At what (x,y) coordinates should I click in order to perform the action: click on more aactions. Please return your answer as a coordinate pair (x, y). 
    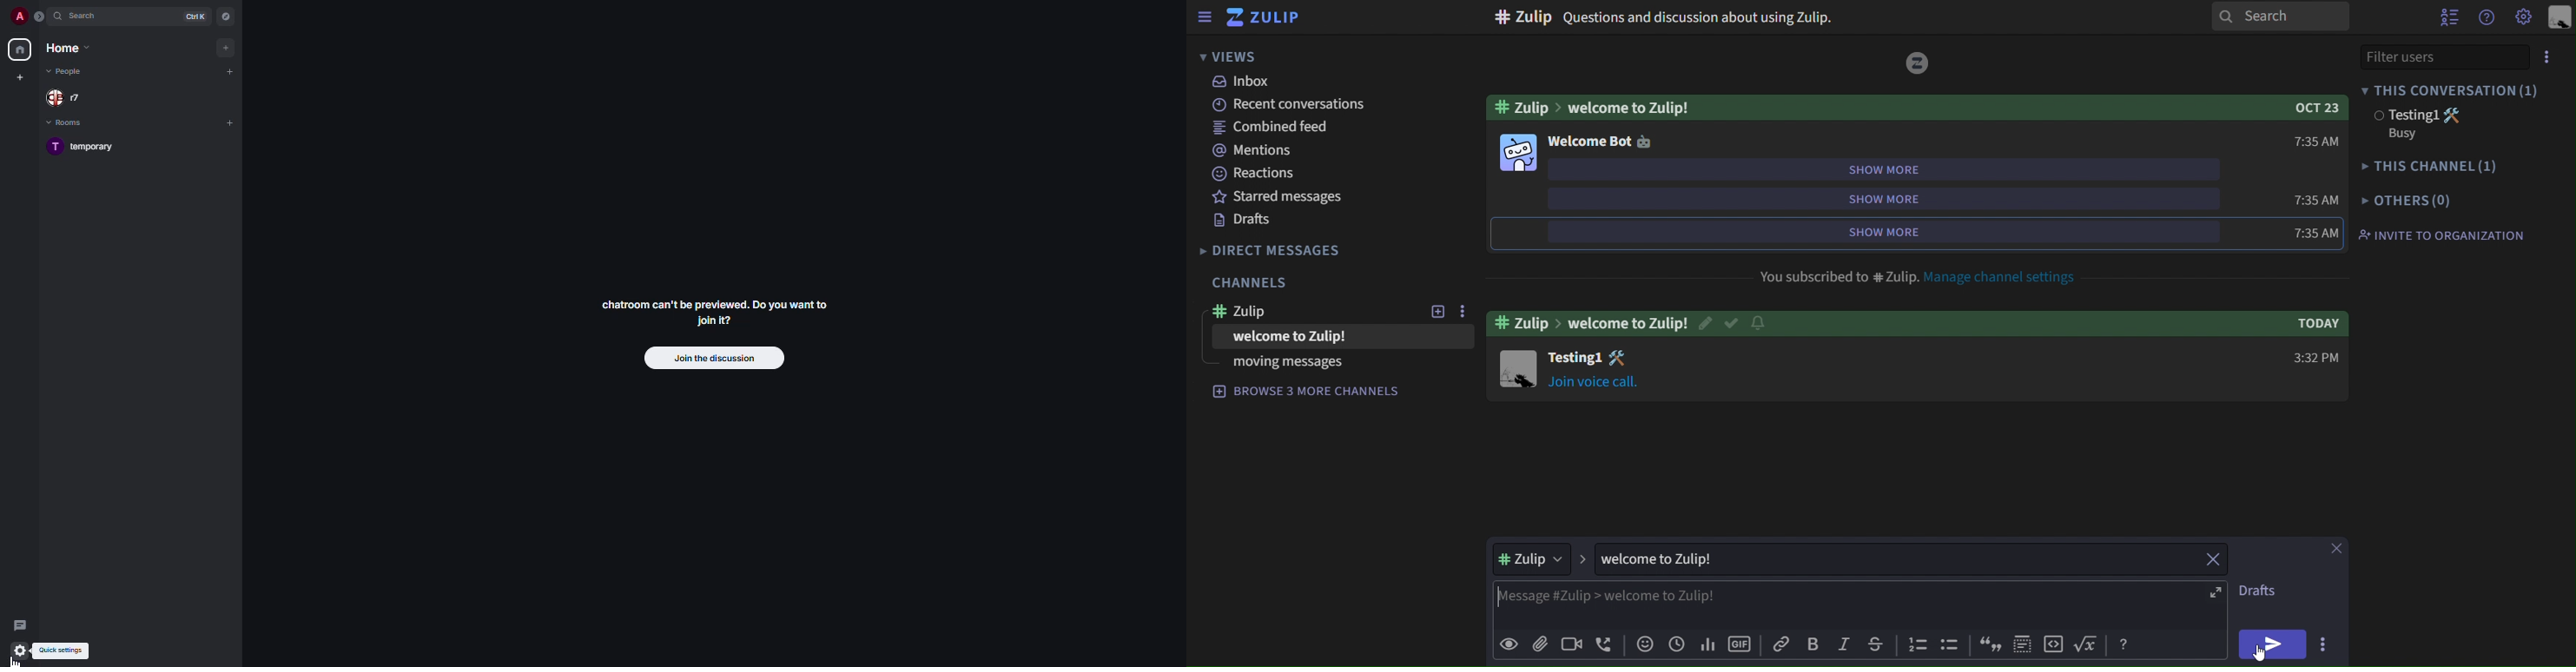
    Looking at the image, I should click on (2319, 642).